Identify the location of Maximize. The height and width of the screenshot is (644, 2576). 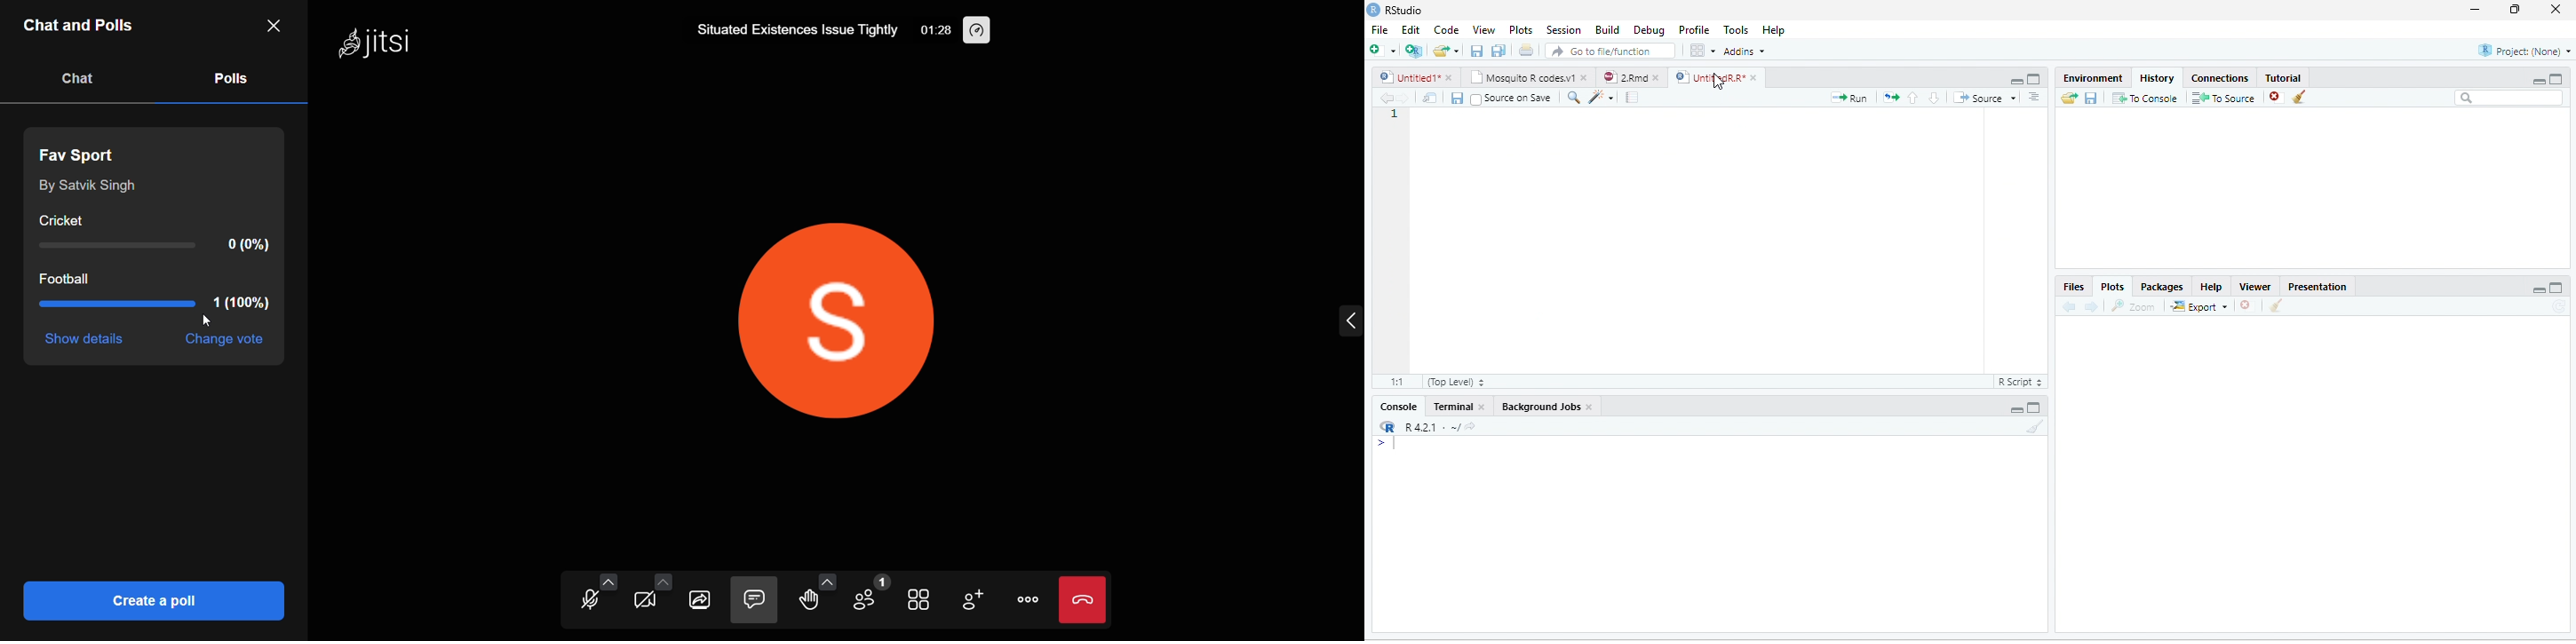
(2557, 287).